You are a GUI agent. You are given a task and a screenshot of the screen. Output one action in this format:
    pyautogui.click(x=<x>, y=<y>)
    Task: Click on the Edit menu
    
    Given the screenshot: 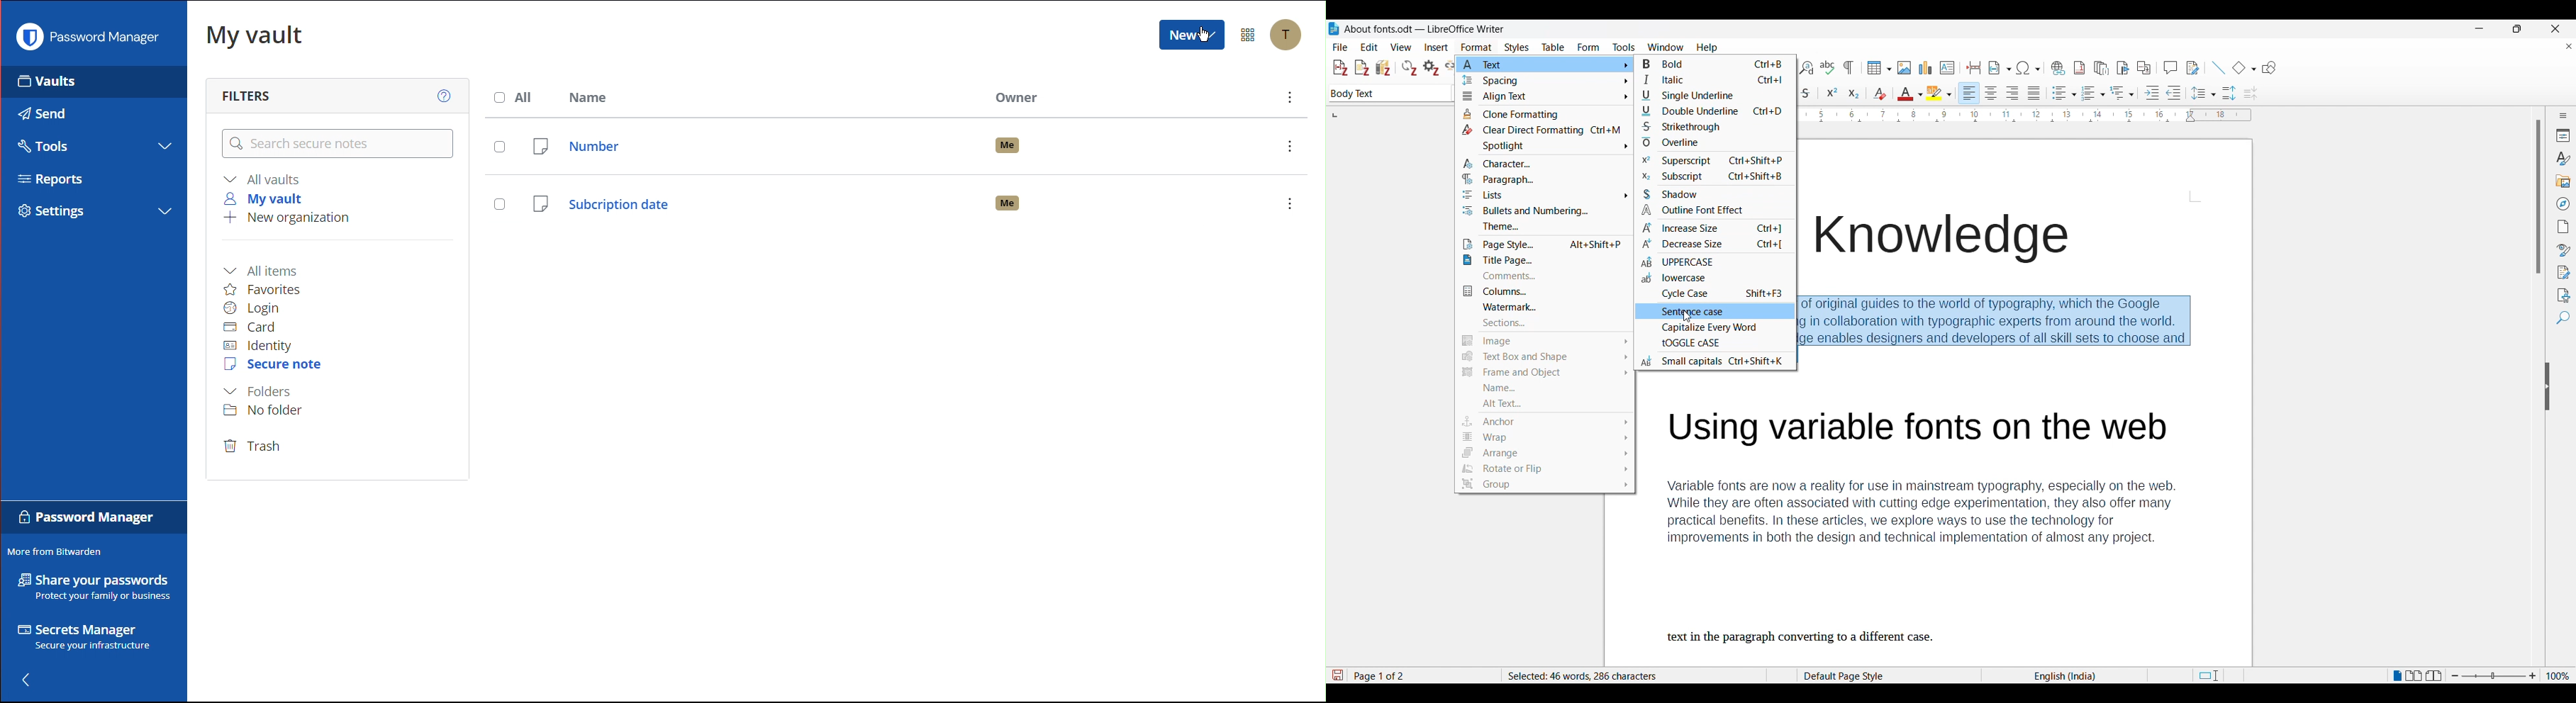 What is the action you would take?
    pyautogui.click(x=1369, y=47)
    